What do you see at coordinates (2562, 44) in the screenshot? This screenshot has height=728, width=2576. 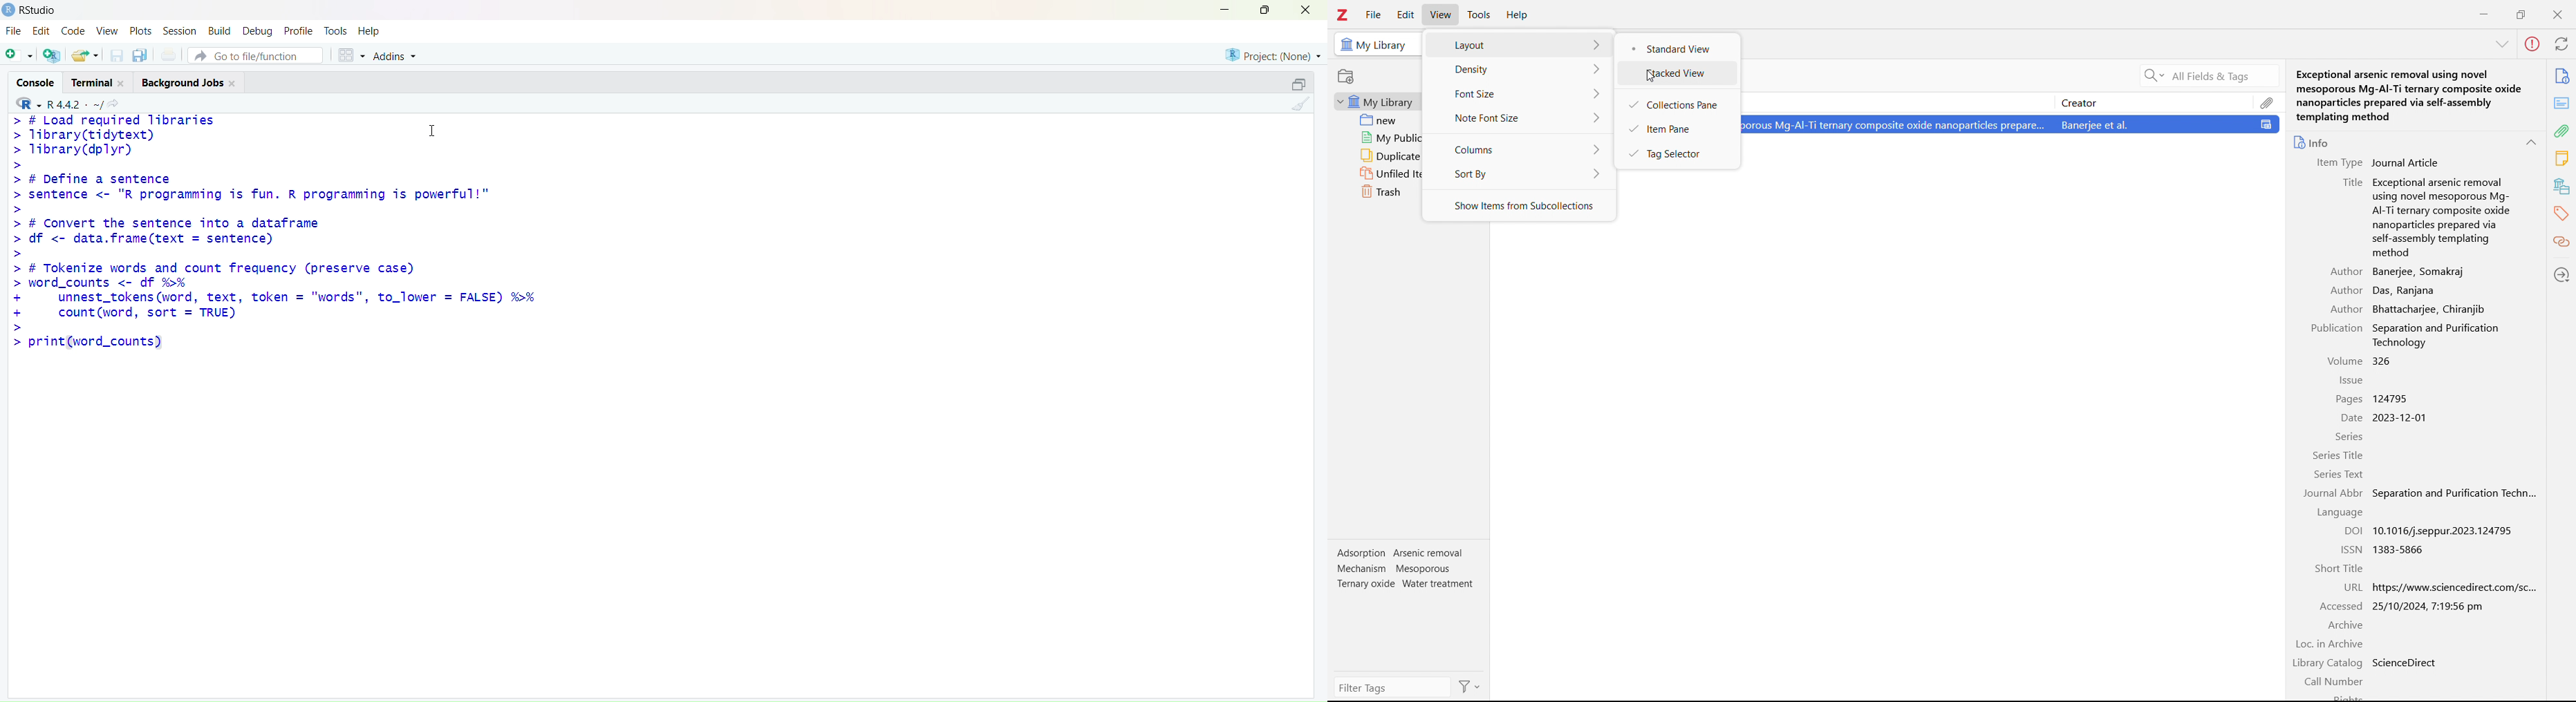 I see `sync with zotero.org` at bounding box center [2562, 44].